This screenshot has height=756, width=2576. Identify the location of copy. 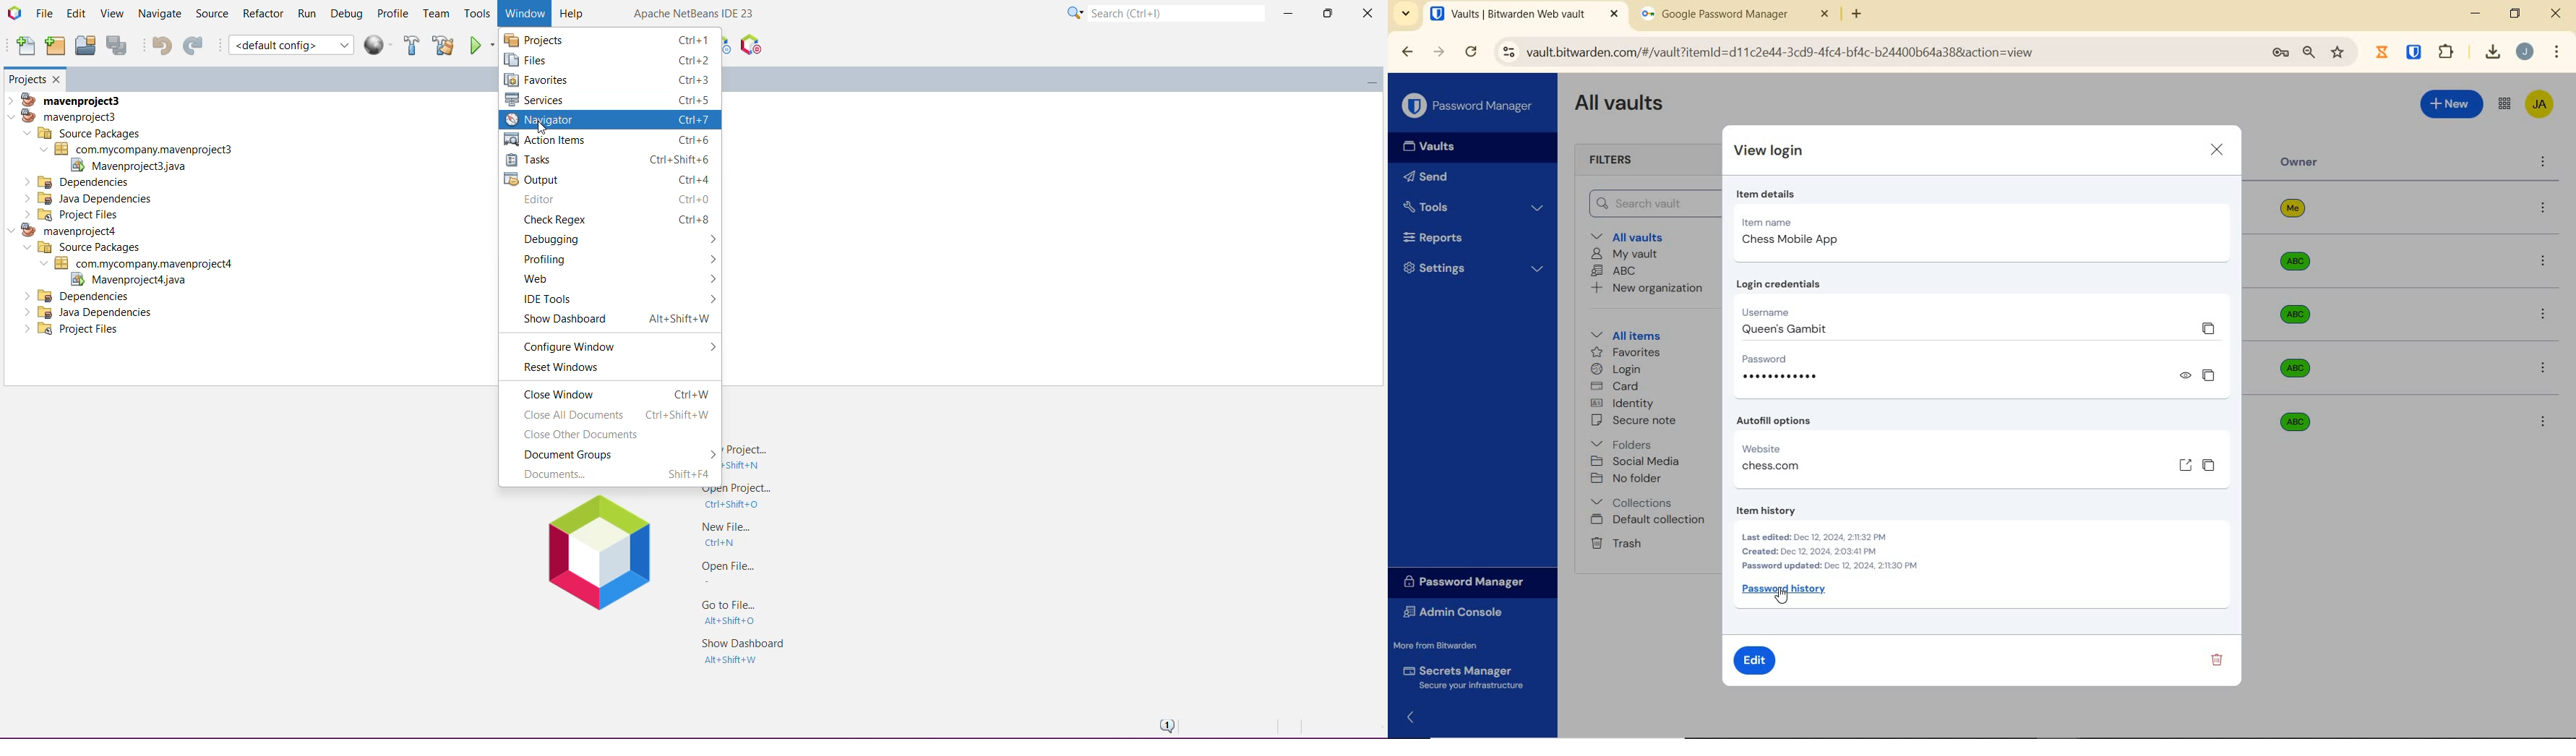
(2208, 331).